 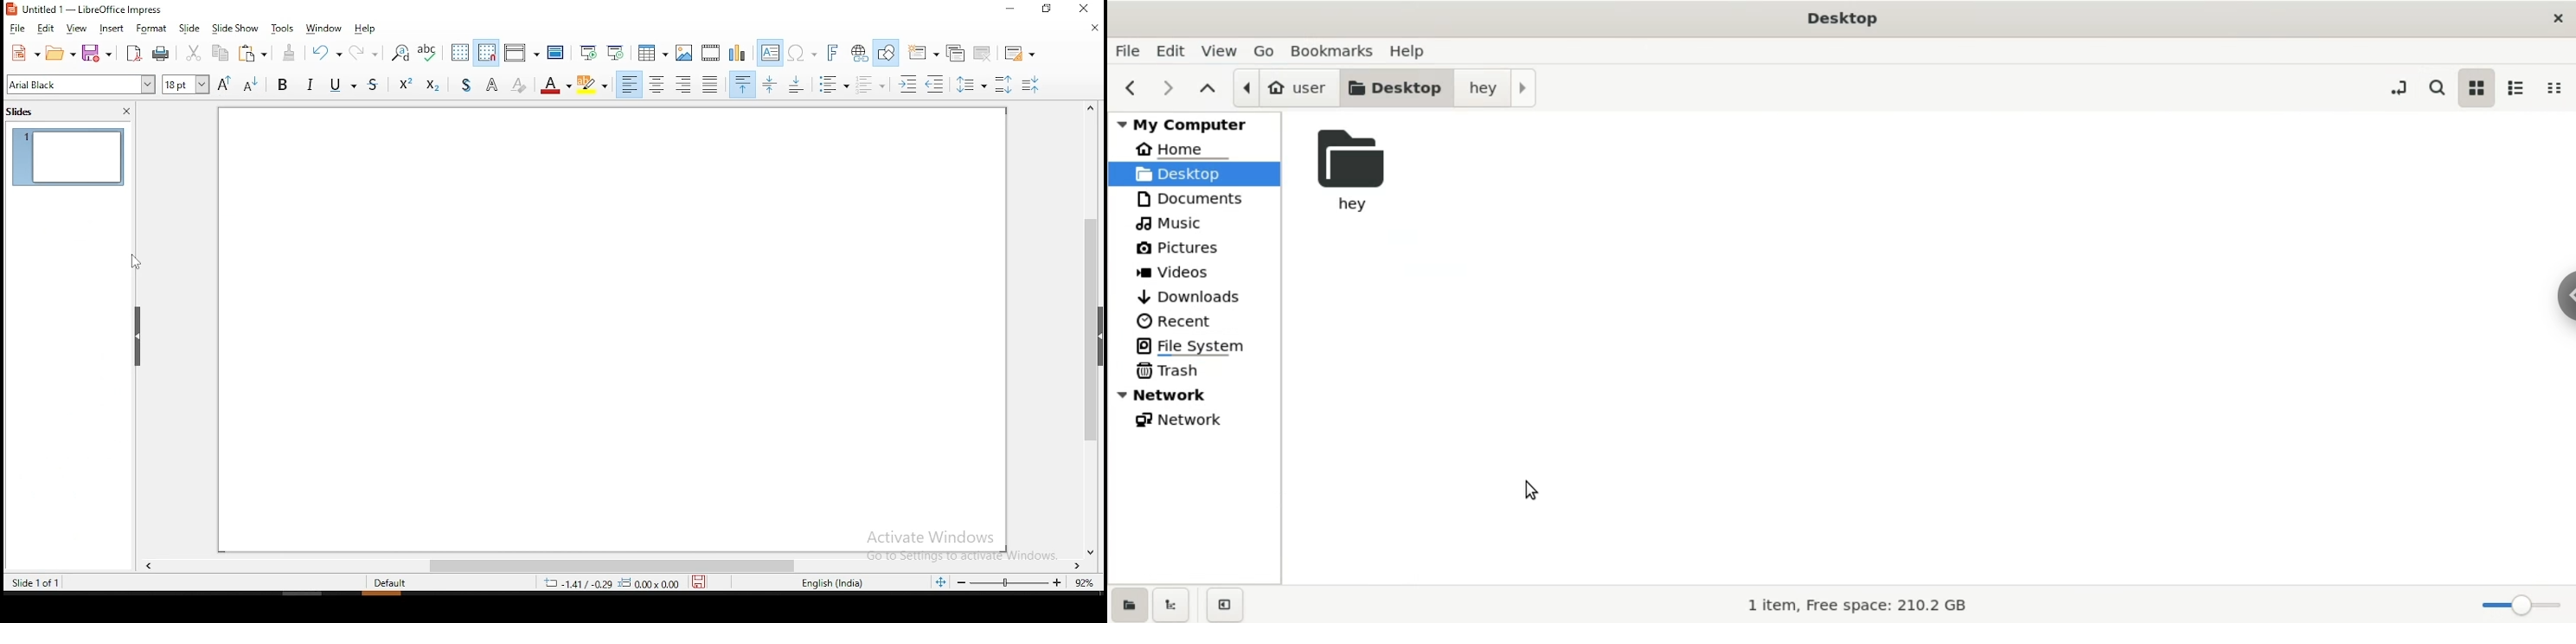 I want to click on network, so click(x=1202, y=419).